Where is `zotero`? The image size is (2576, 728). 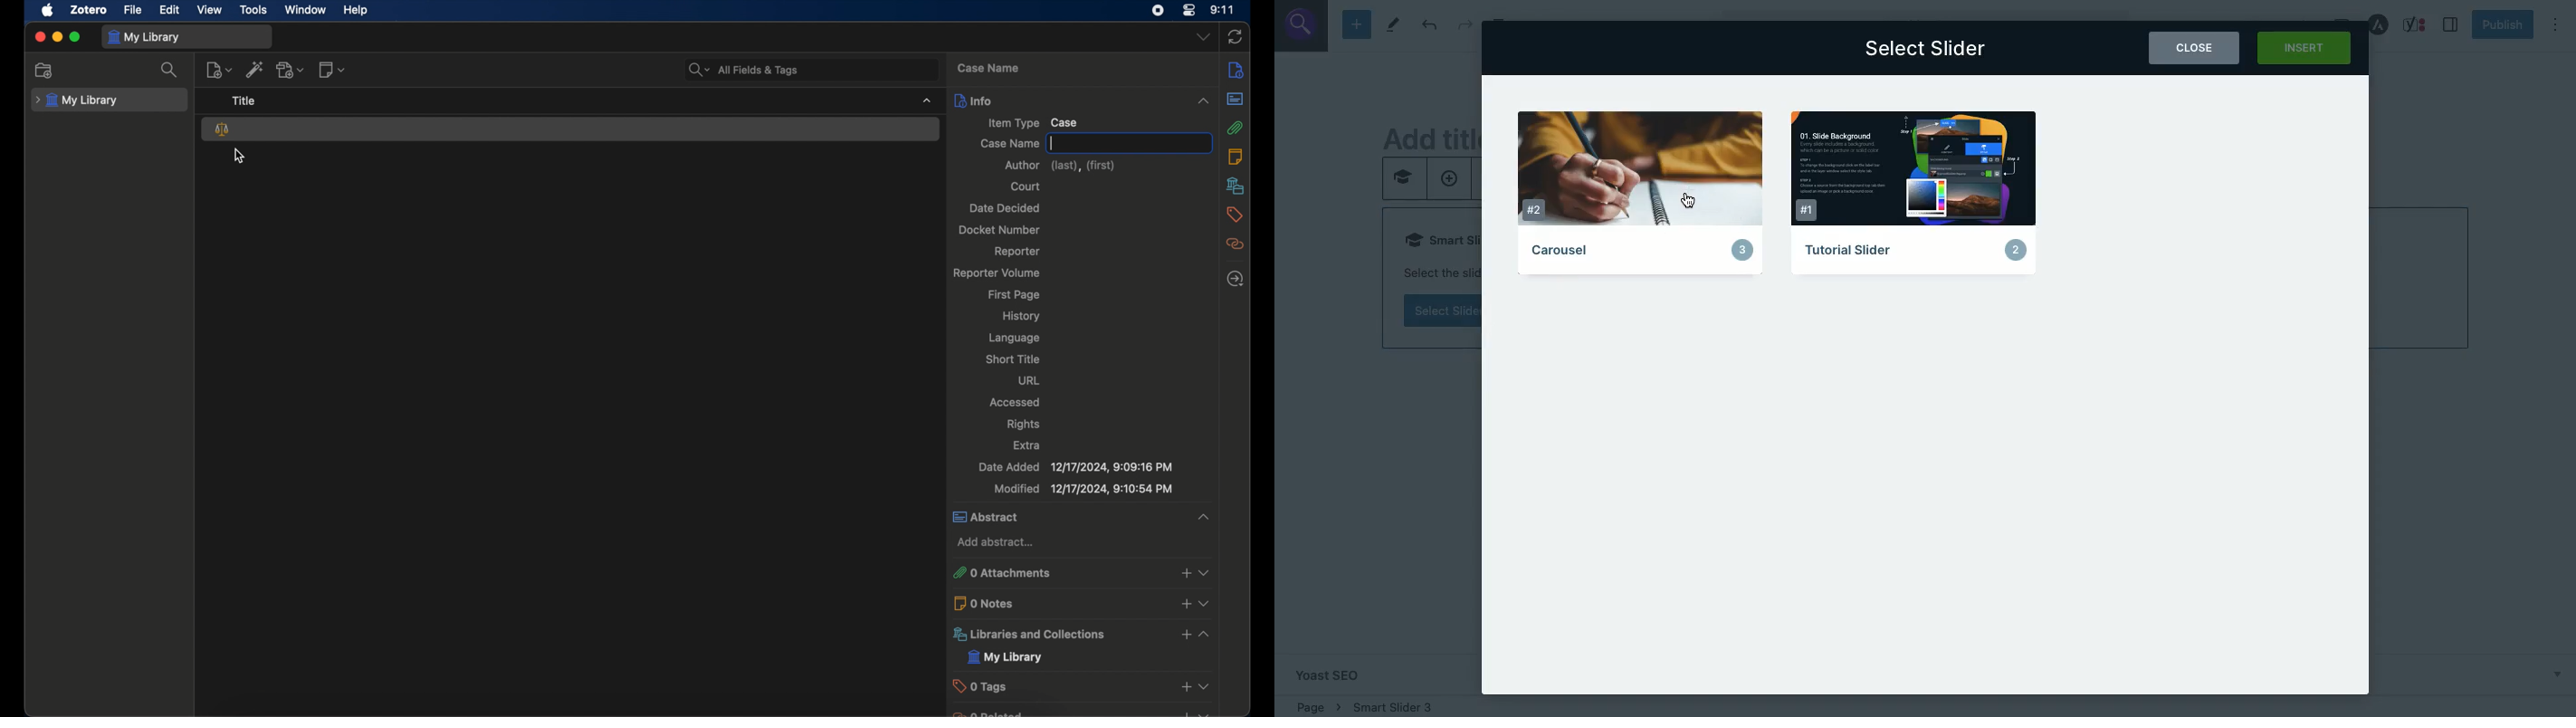 zotero is located at coordinates (89, 10).